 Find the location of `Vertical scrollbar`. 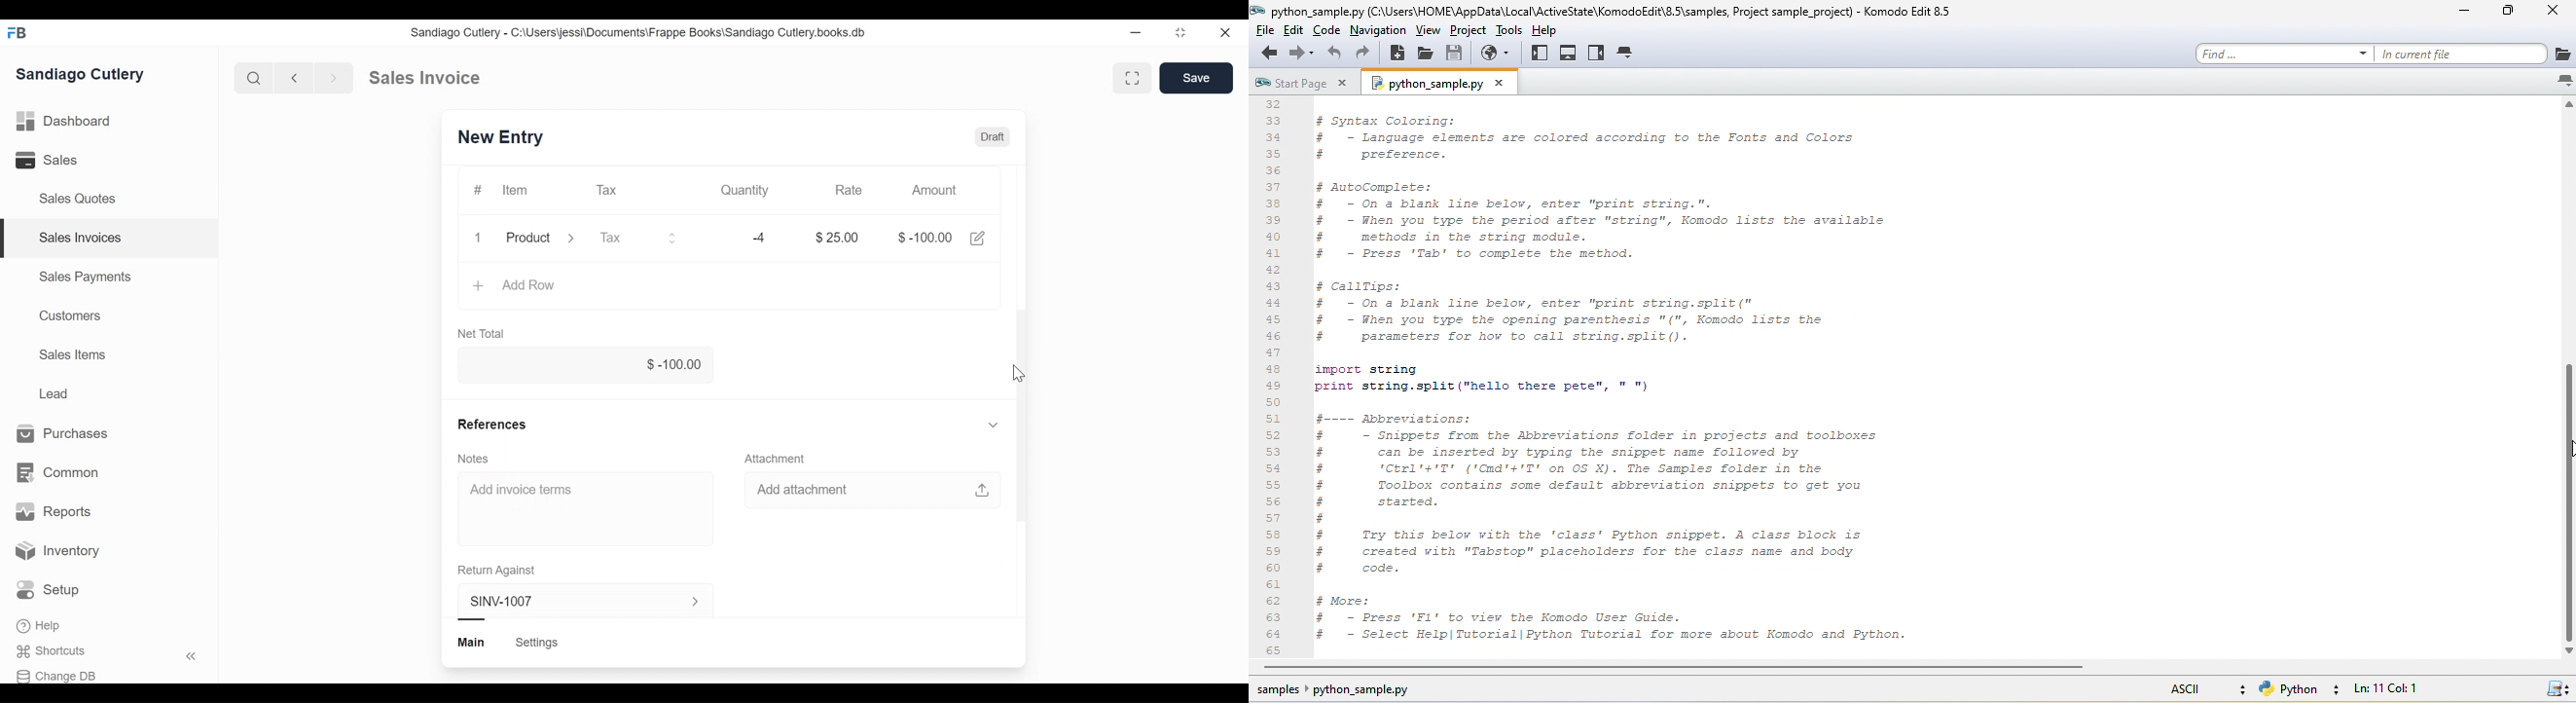

Vertical scrollbar is located at coordinates (1024, 414).